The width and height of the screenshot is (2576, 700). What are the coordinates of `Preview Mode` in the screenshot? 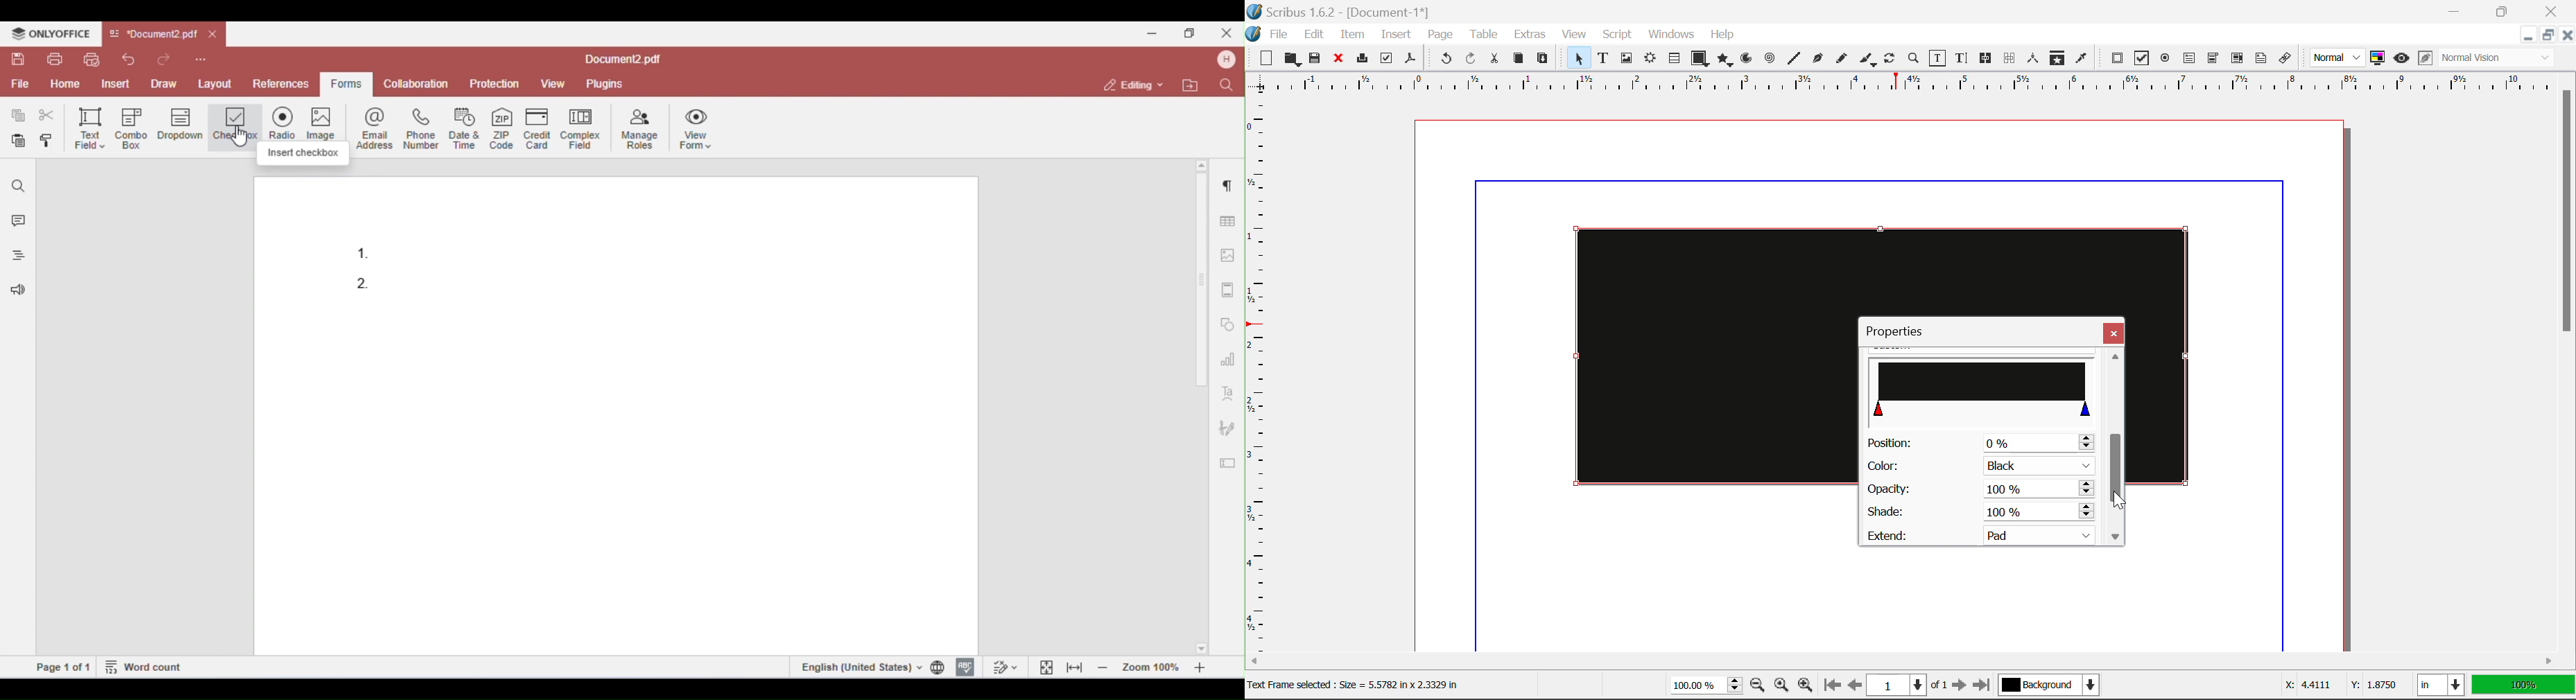 It's located at (2401, 58).